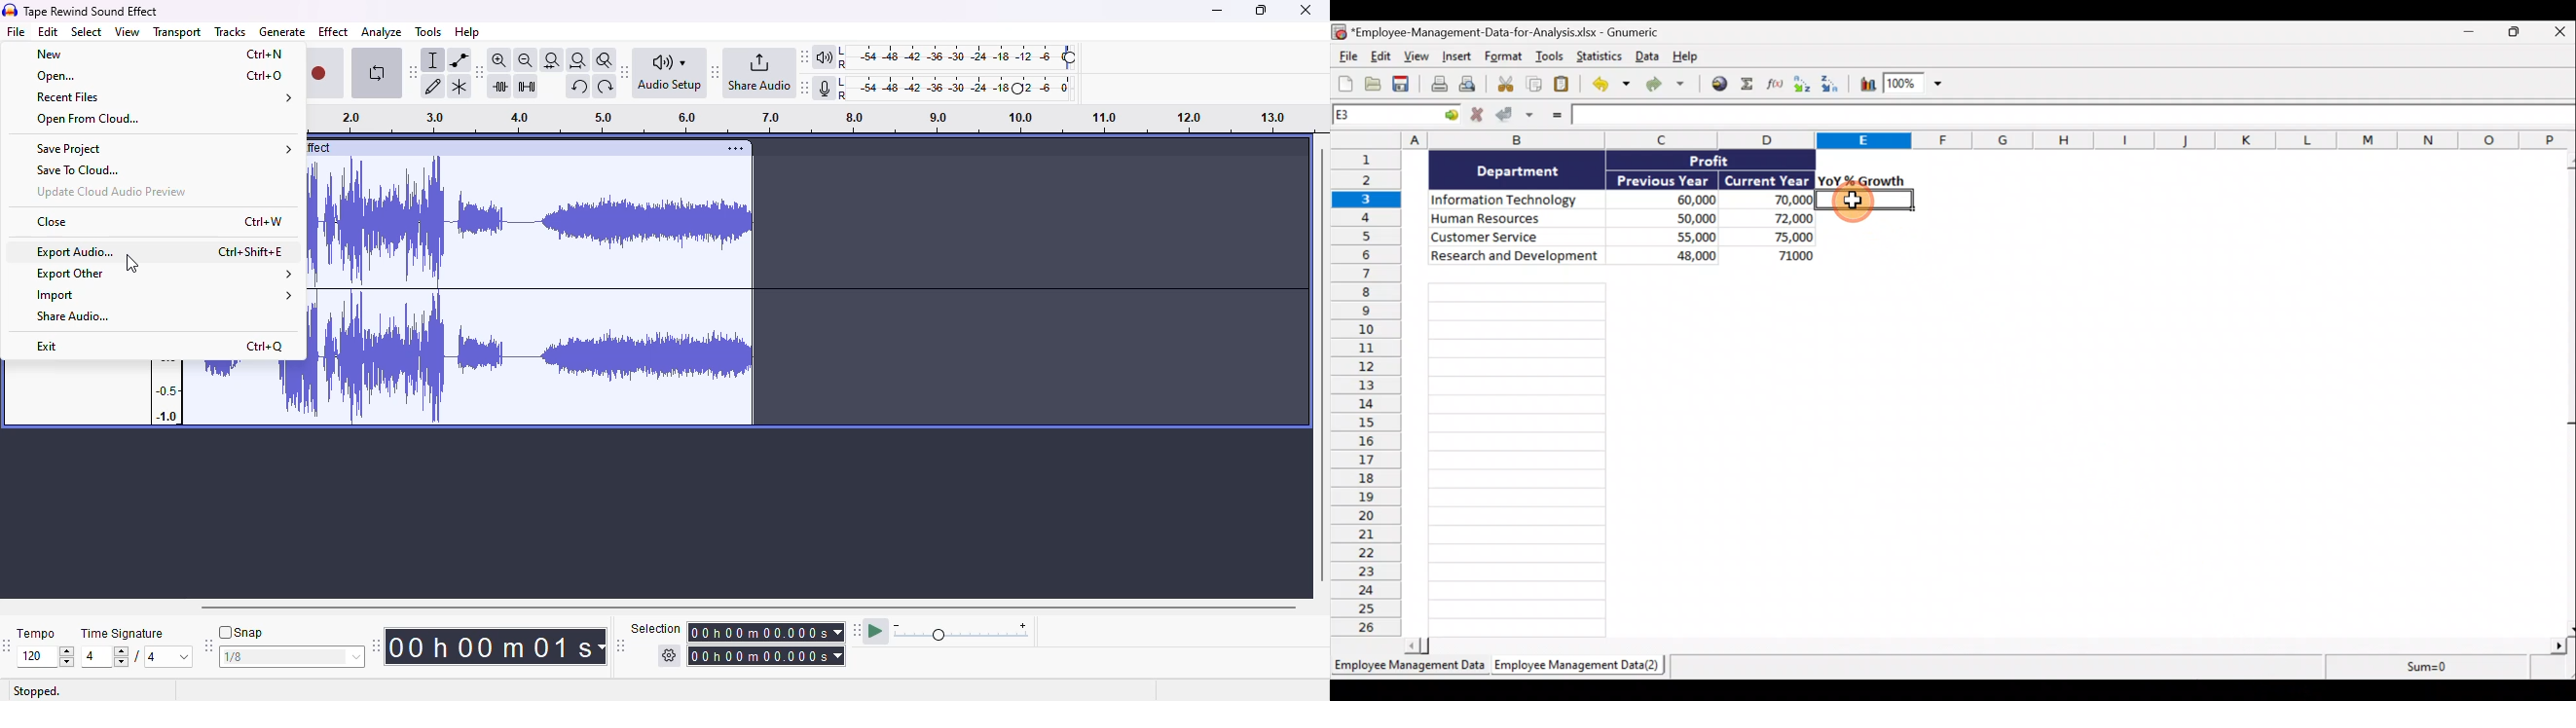  I want to click on Cursor, so click(1852, 201).